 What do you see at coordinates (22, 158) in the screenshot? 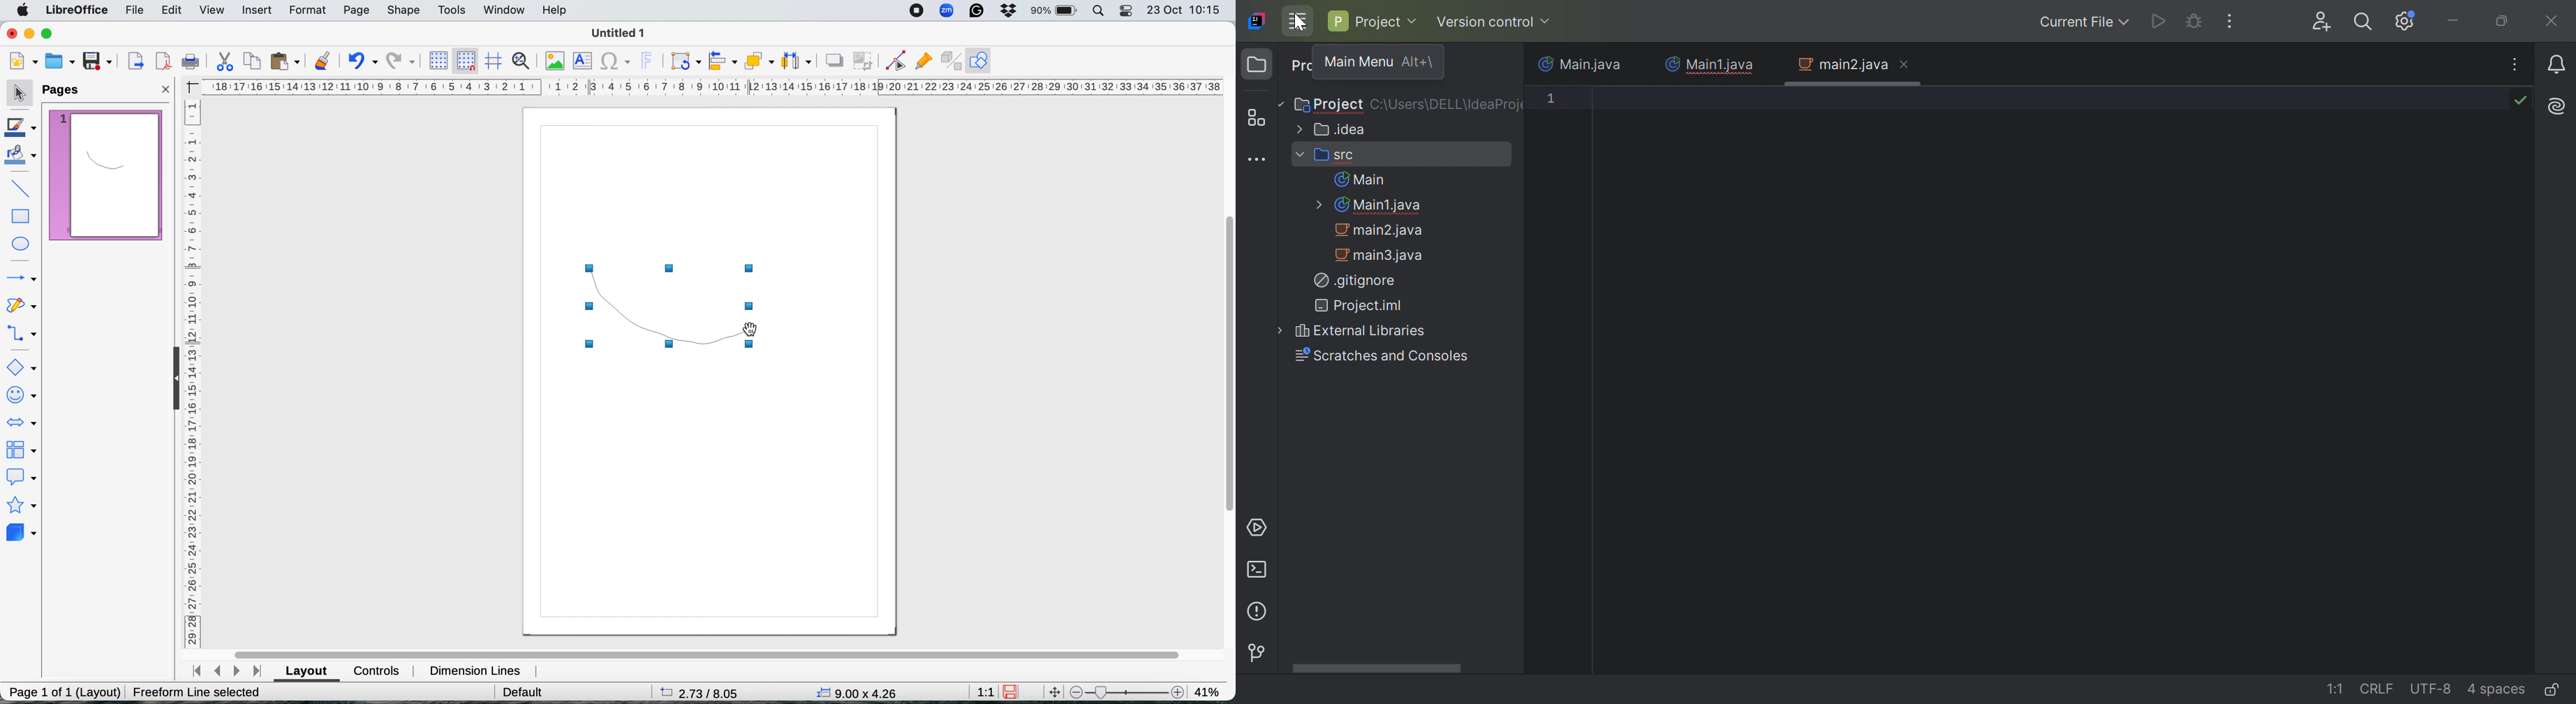
I see `fill color` at bounding box center [22, 158].